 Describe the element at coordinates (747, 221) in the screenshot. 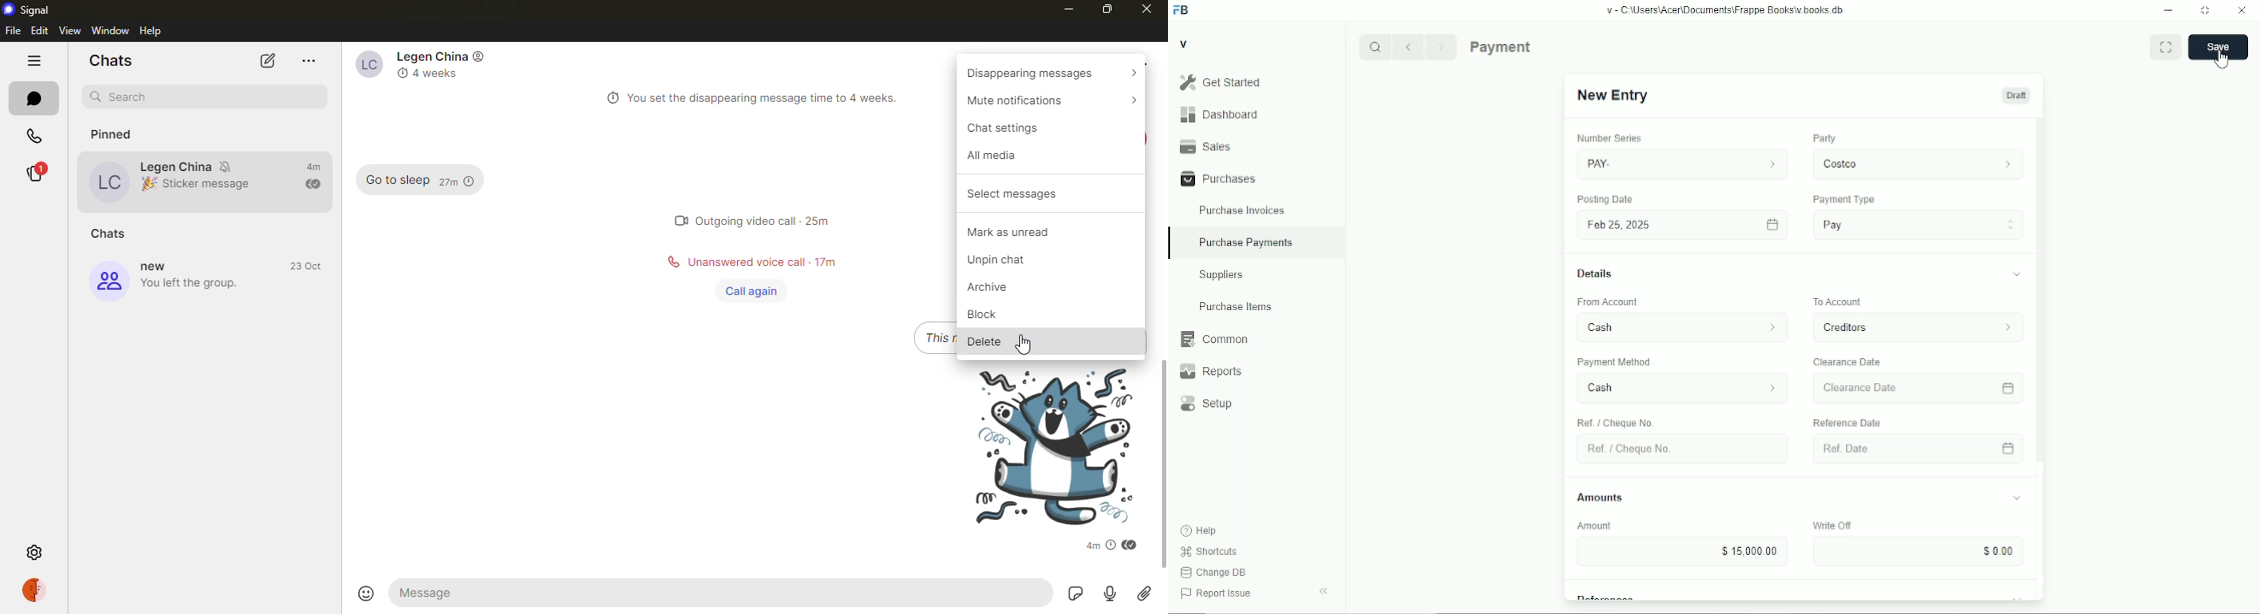

I see `Outgoing video call` at that location.